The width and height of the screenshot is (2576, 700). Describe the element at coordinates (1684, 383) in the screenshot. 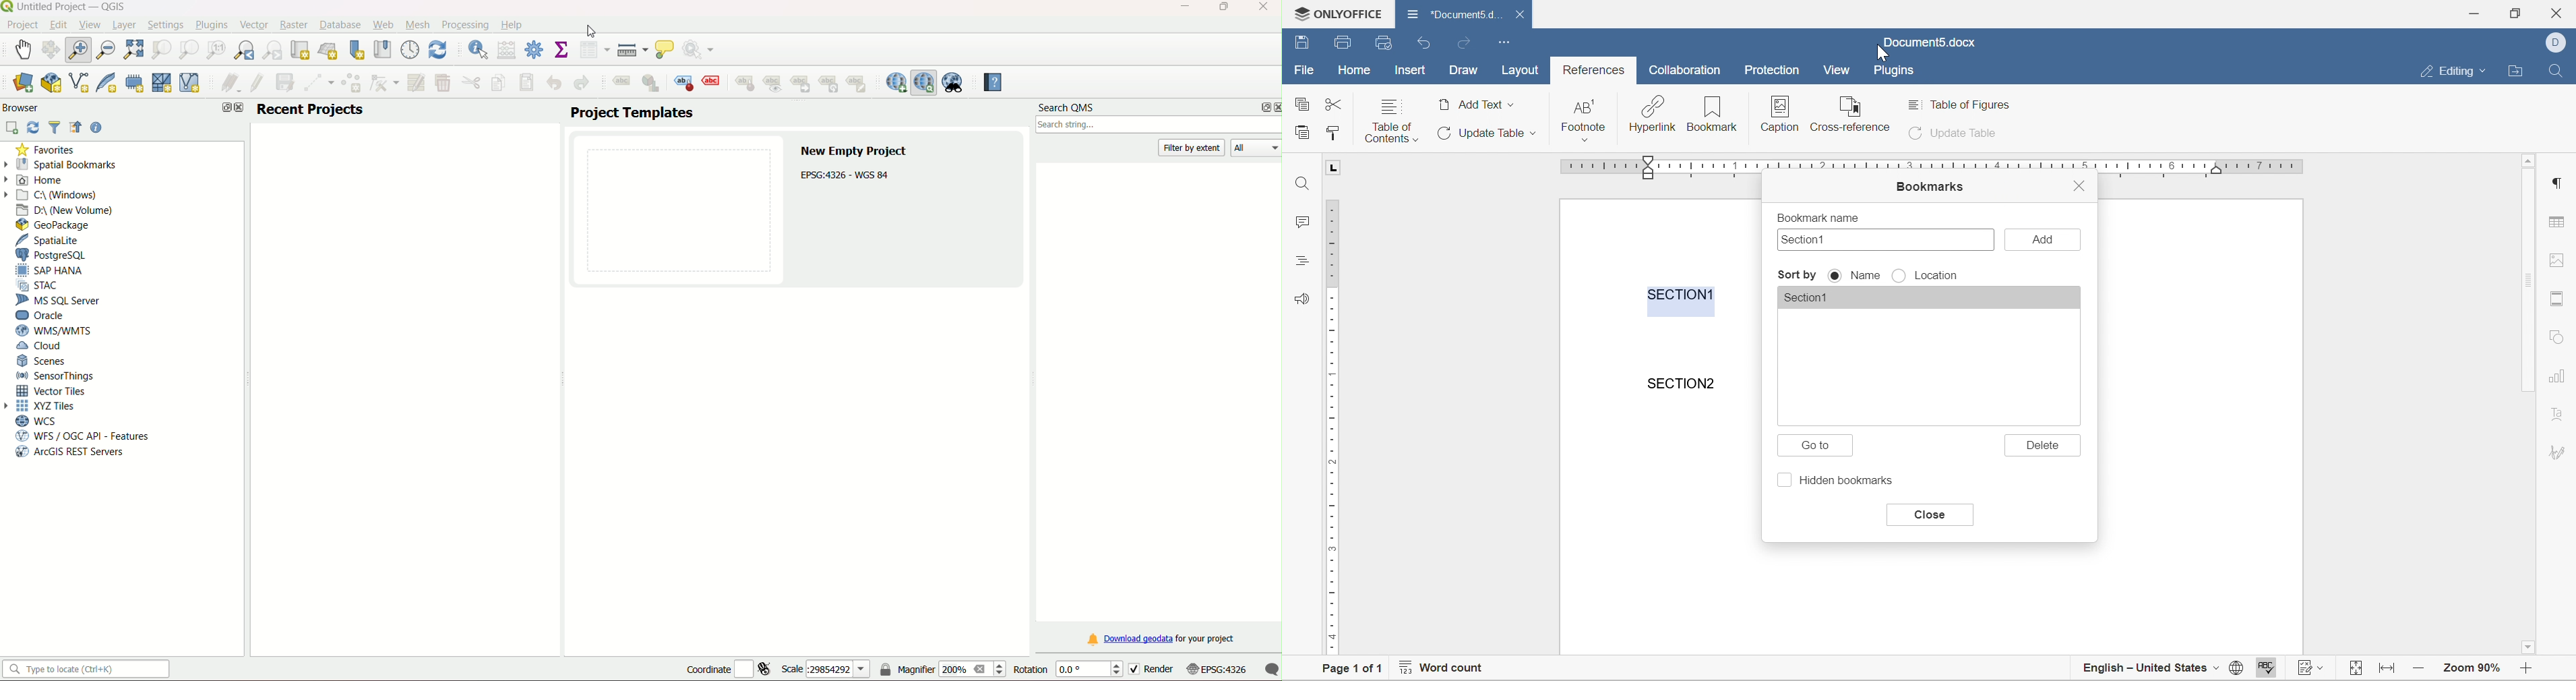

I see `section2` at that location.